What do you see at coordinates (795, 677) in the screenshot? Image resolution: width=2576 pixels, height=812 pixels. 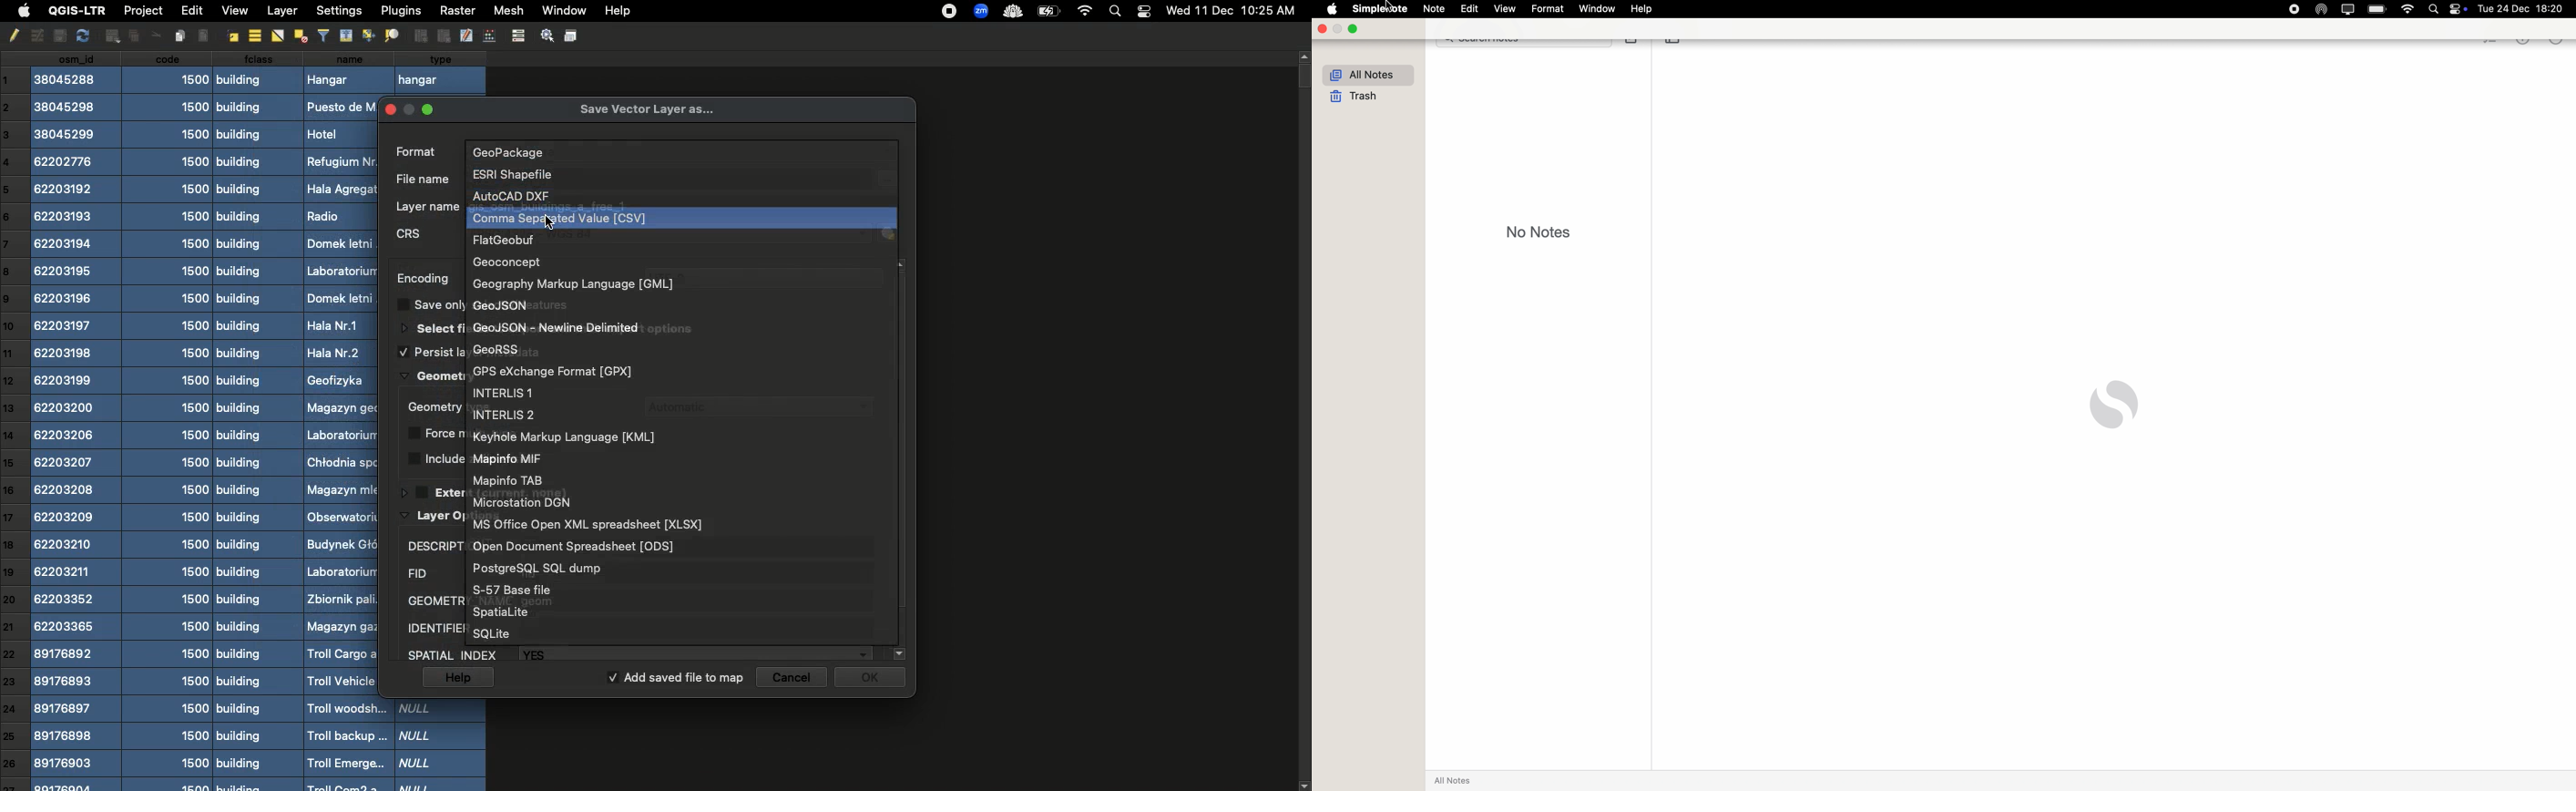 I see `Cancel` at bounding box center [795, 677].